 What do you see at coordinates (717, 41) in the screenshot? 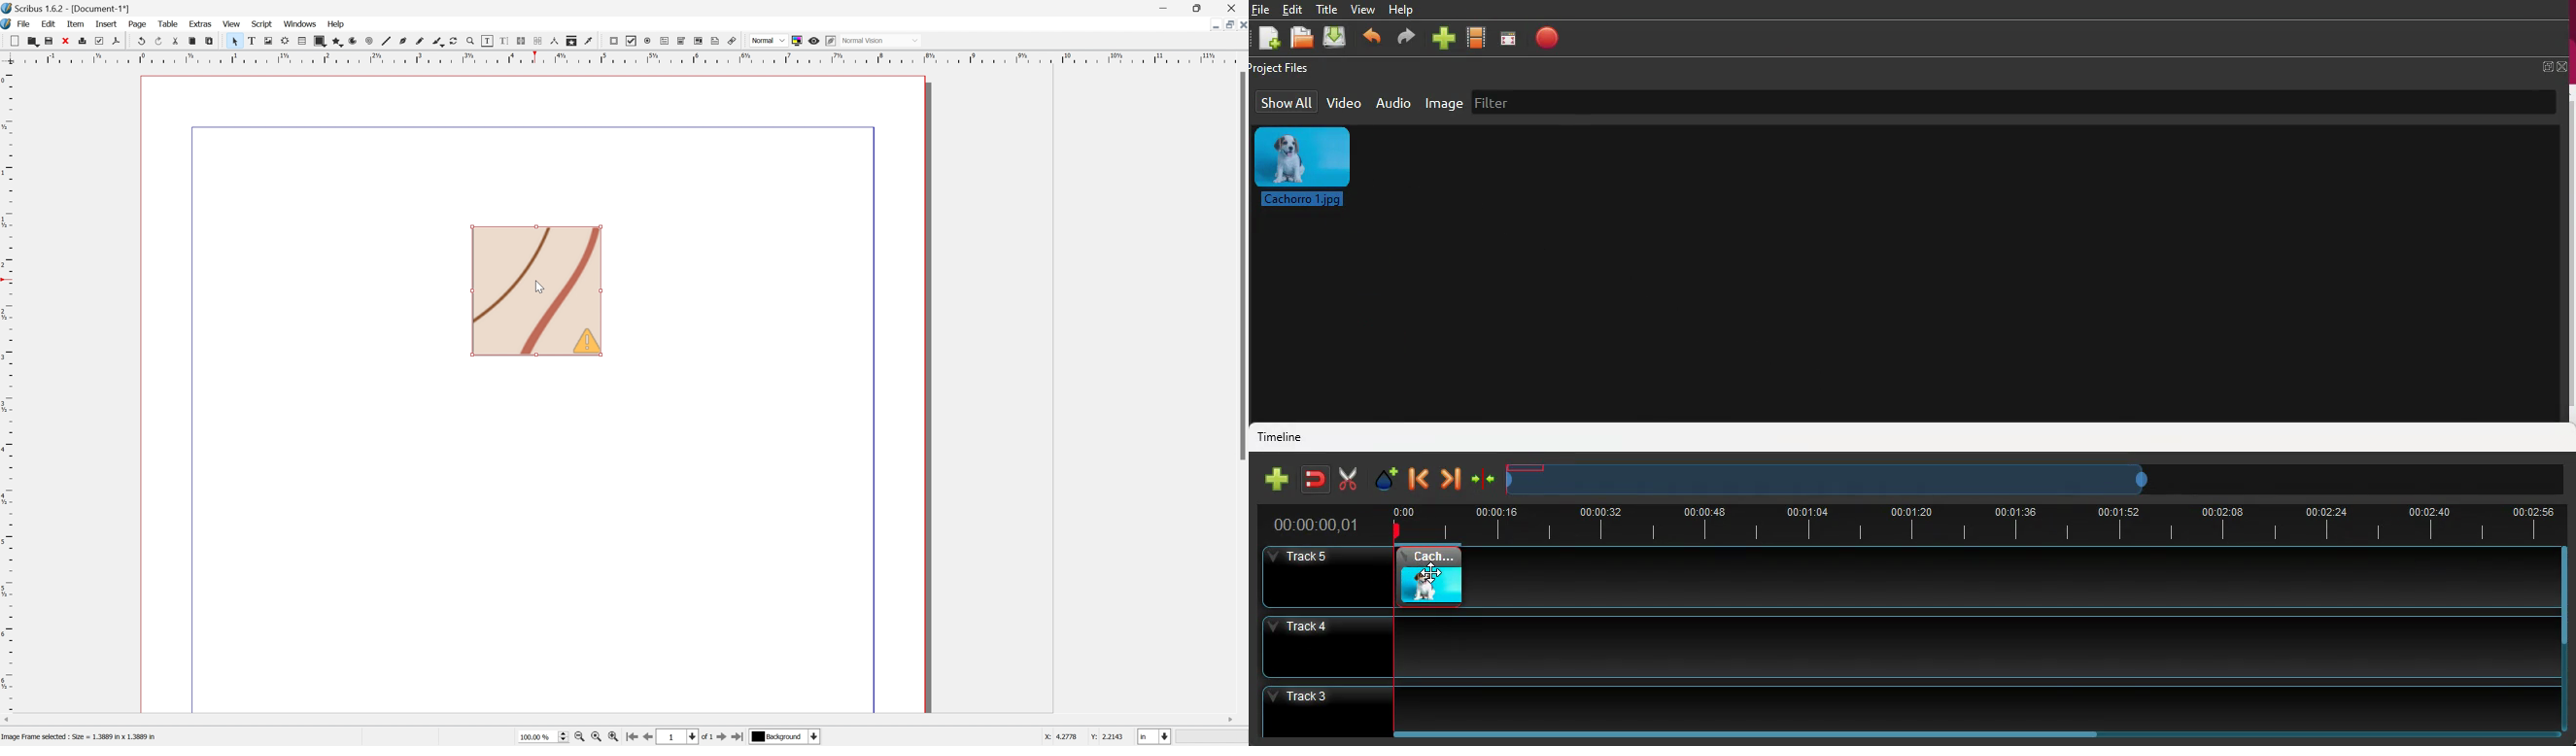
I see `text annotation` at bounding box center [717, 41].